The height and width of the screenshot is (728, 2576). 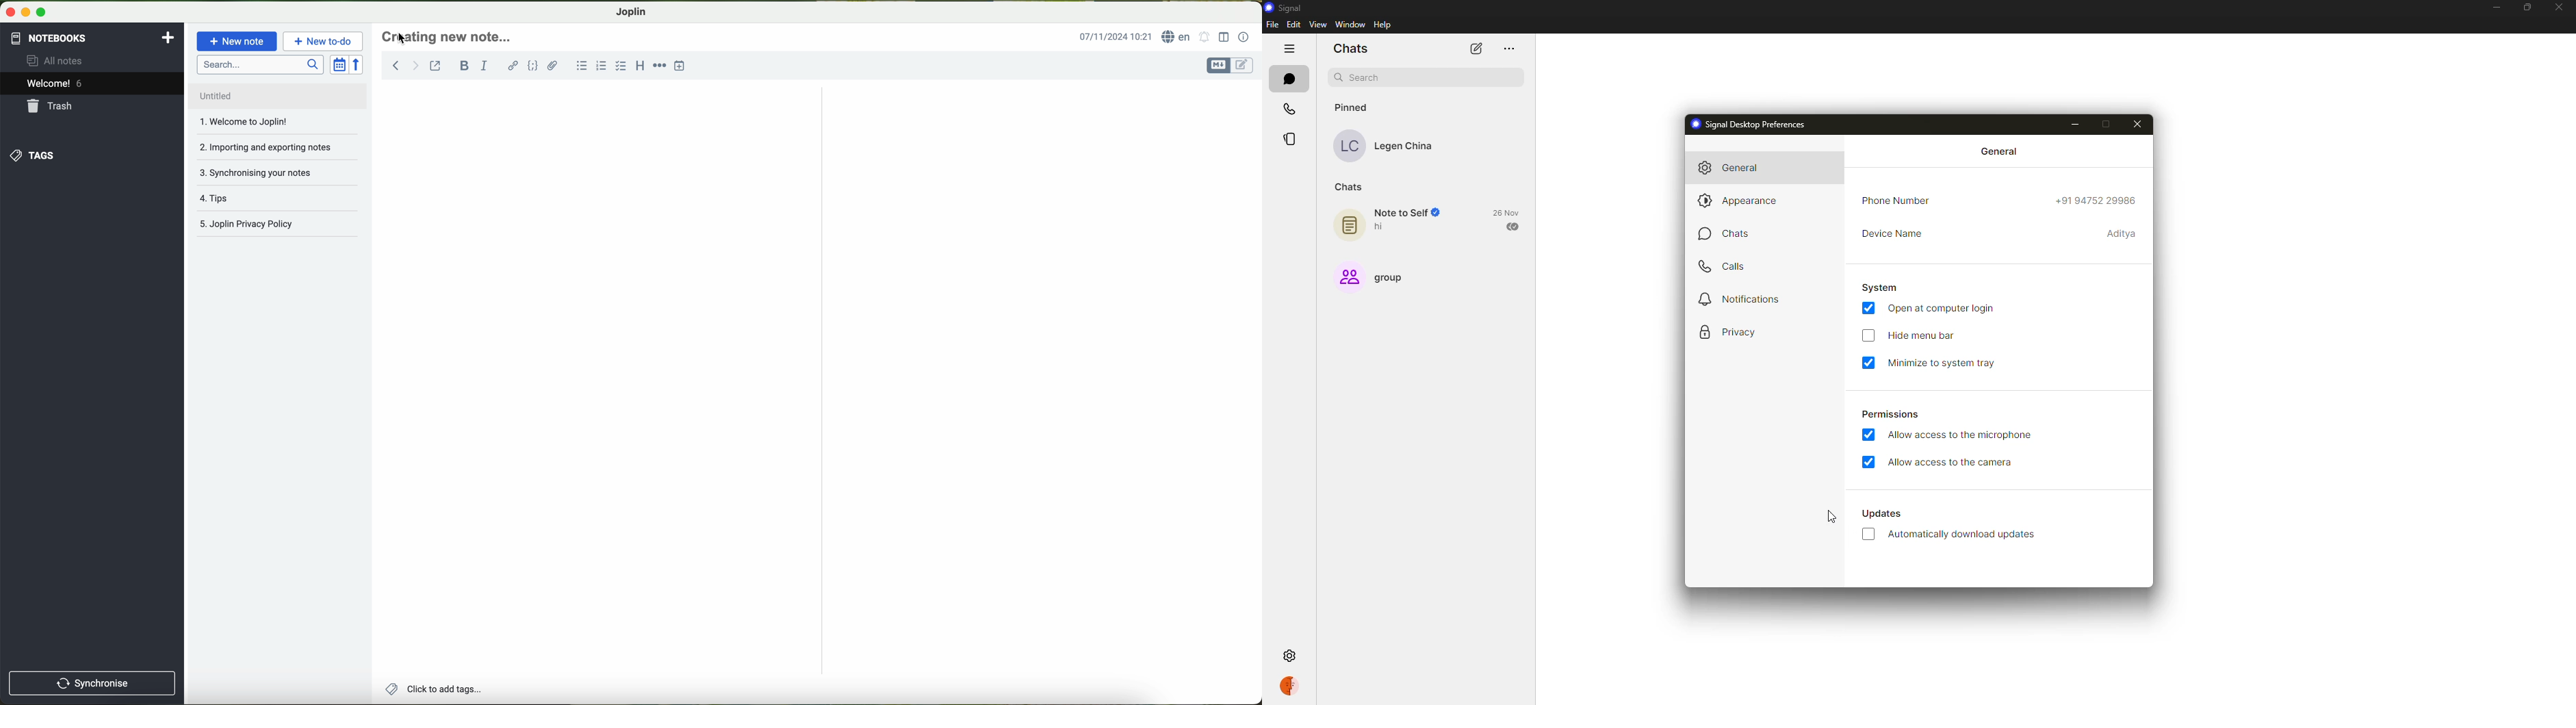 I want to click on click to write the headline, so click(x=445, y=41).